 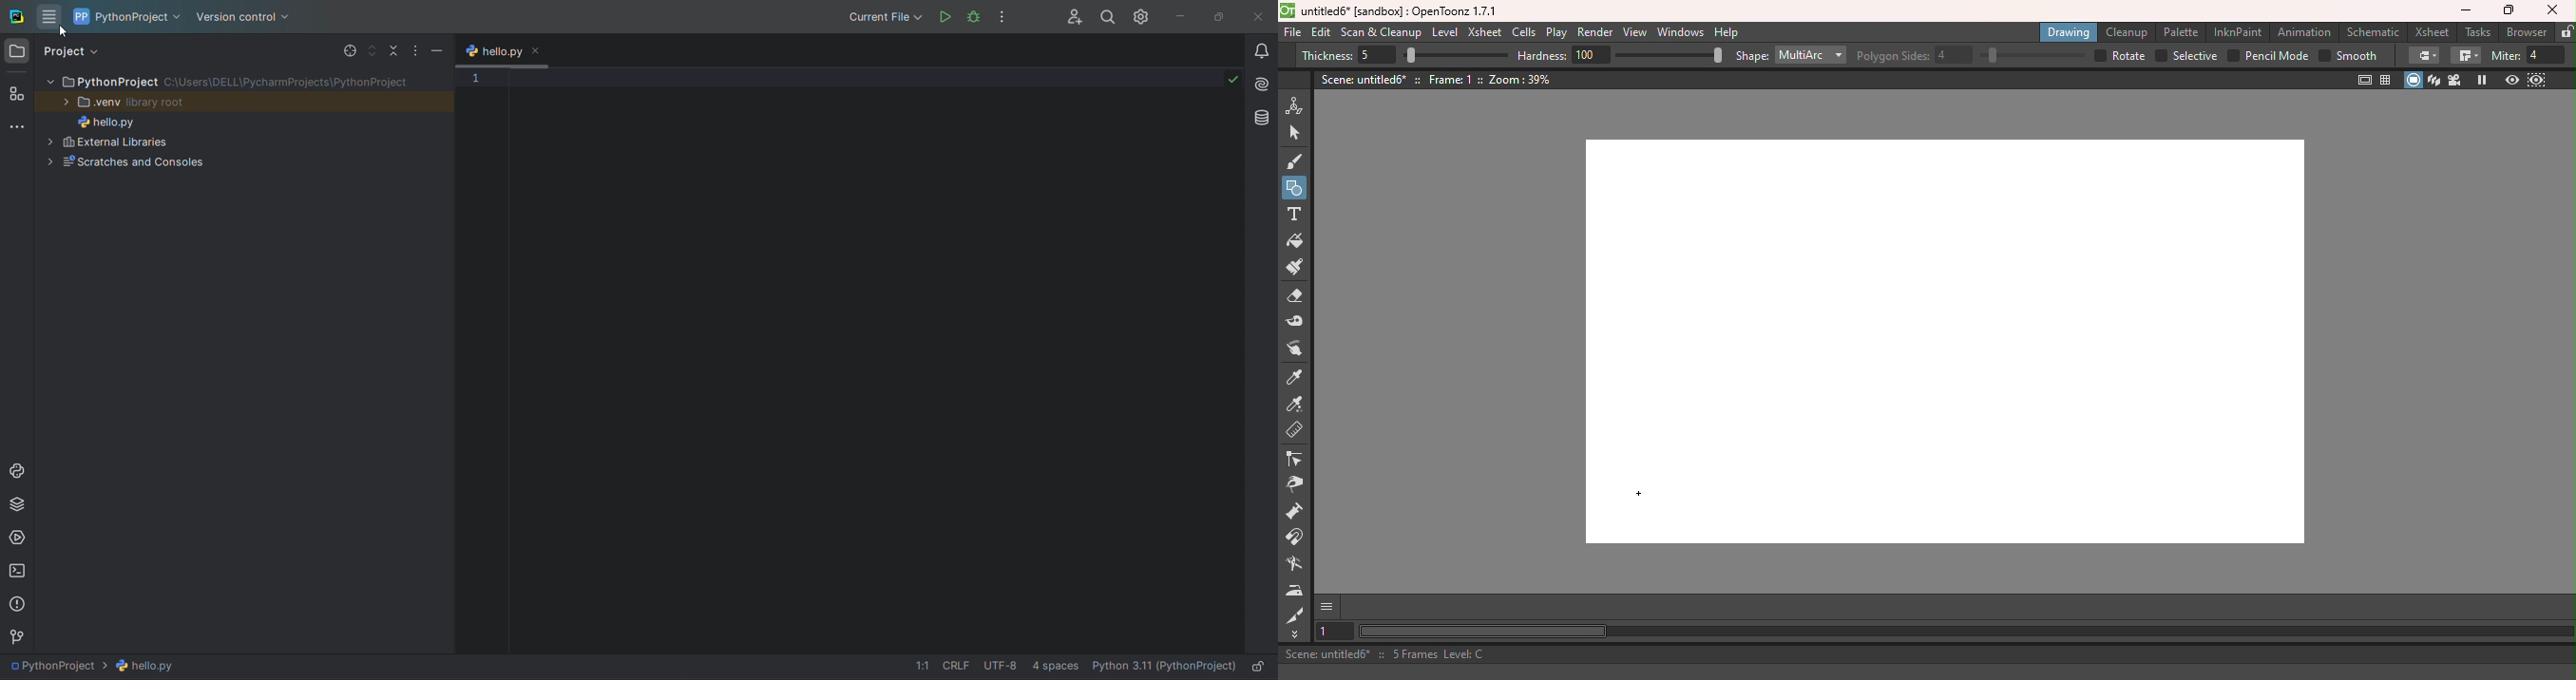 What do you see at coordinates (1297, 512) in the screenshot?
I see `Pump tool` at bounding box center [1297, 512].